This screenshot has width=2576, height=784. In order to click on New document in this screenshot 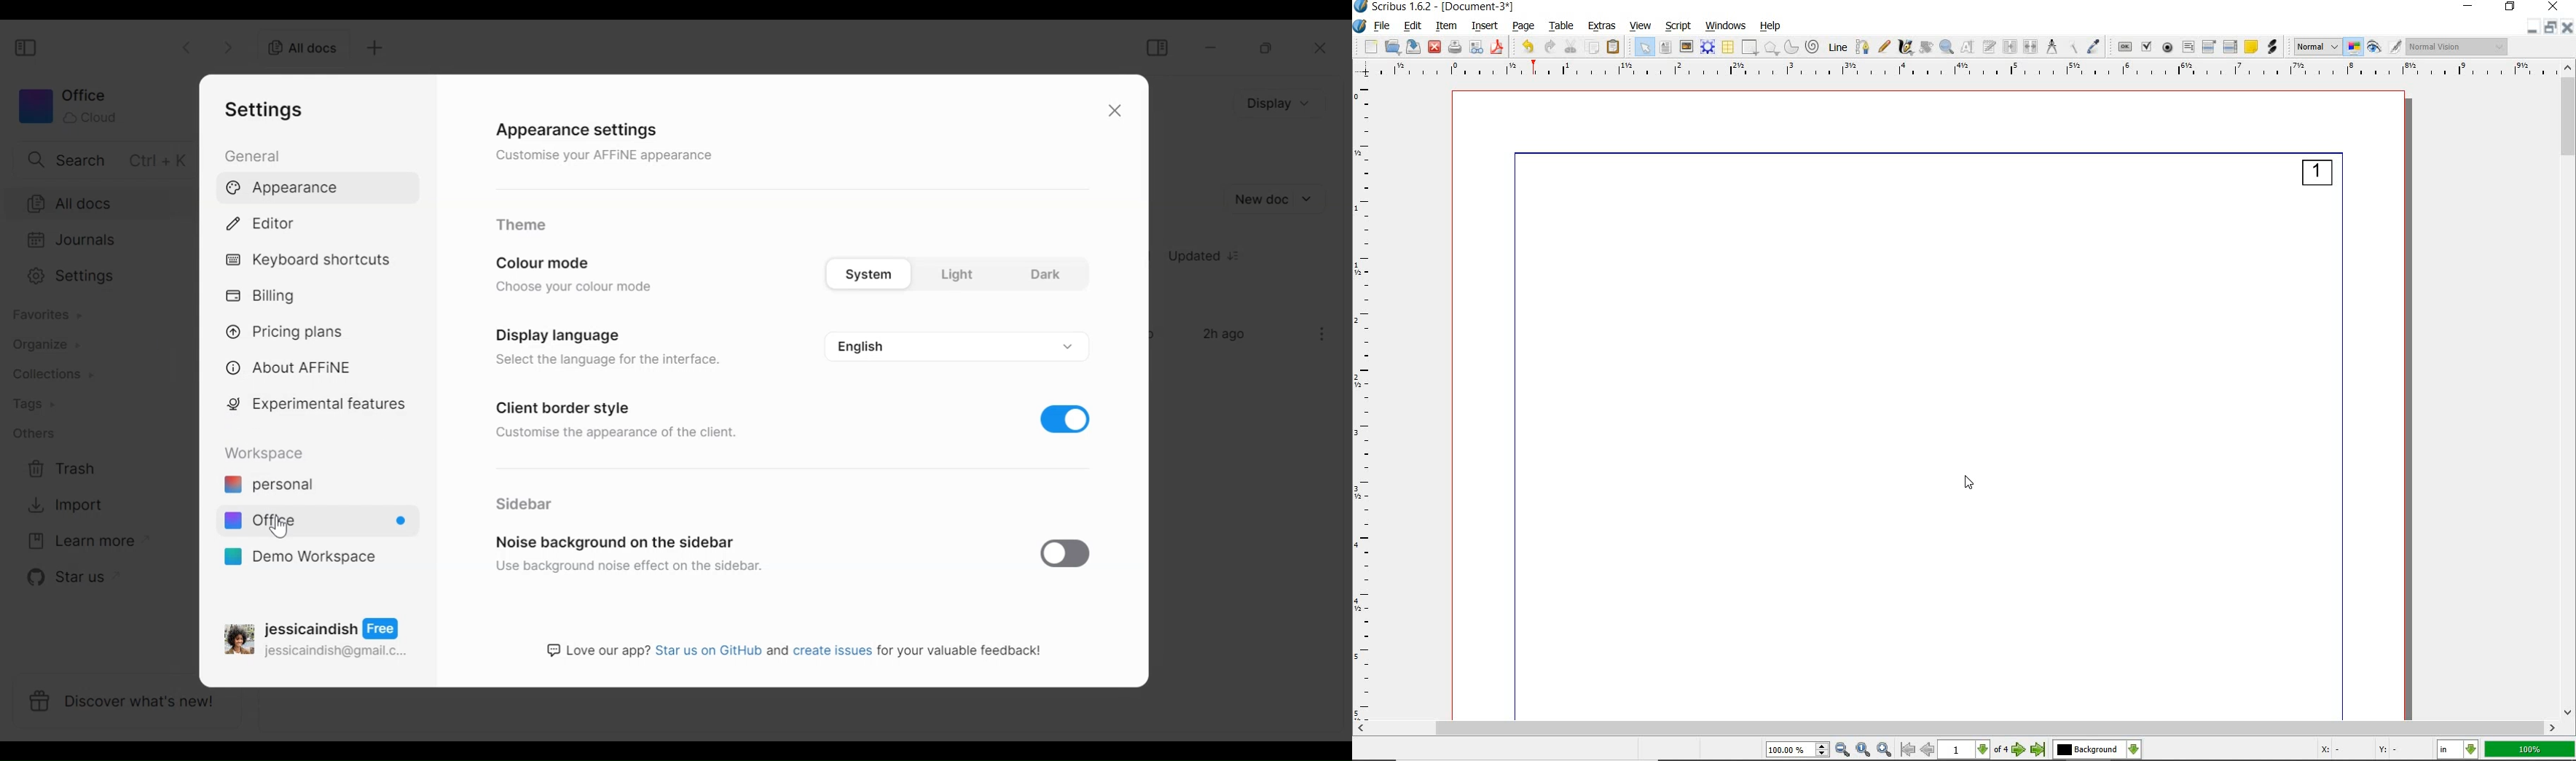, I will do `click(1274, 199)`.